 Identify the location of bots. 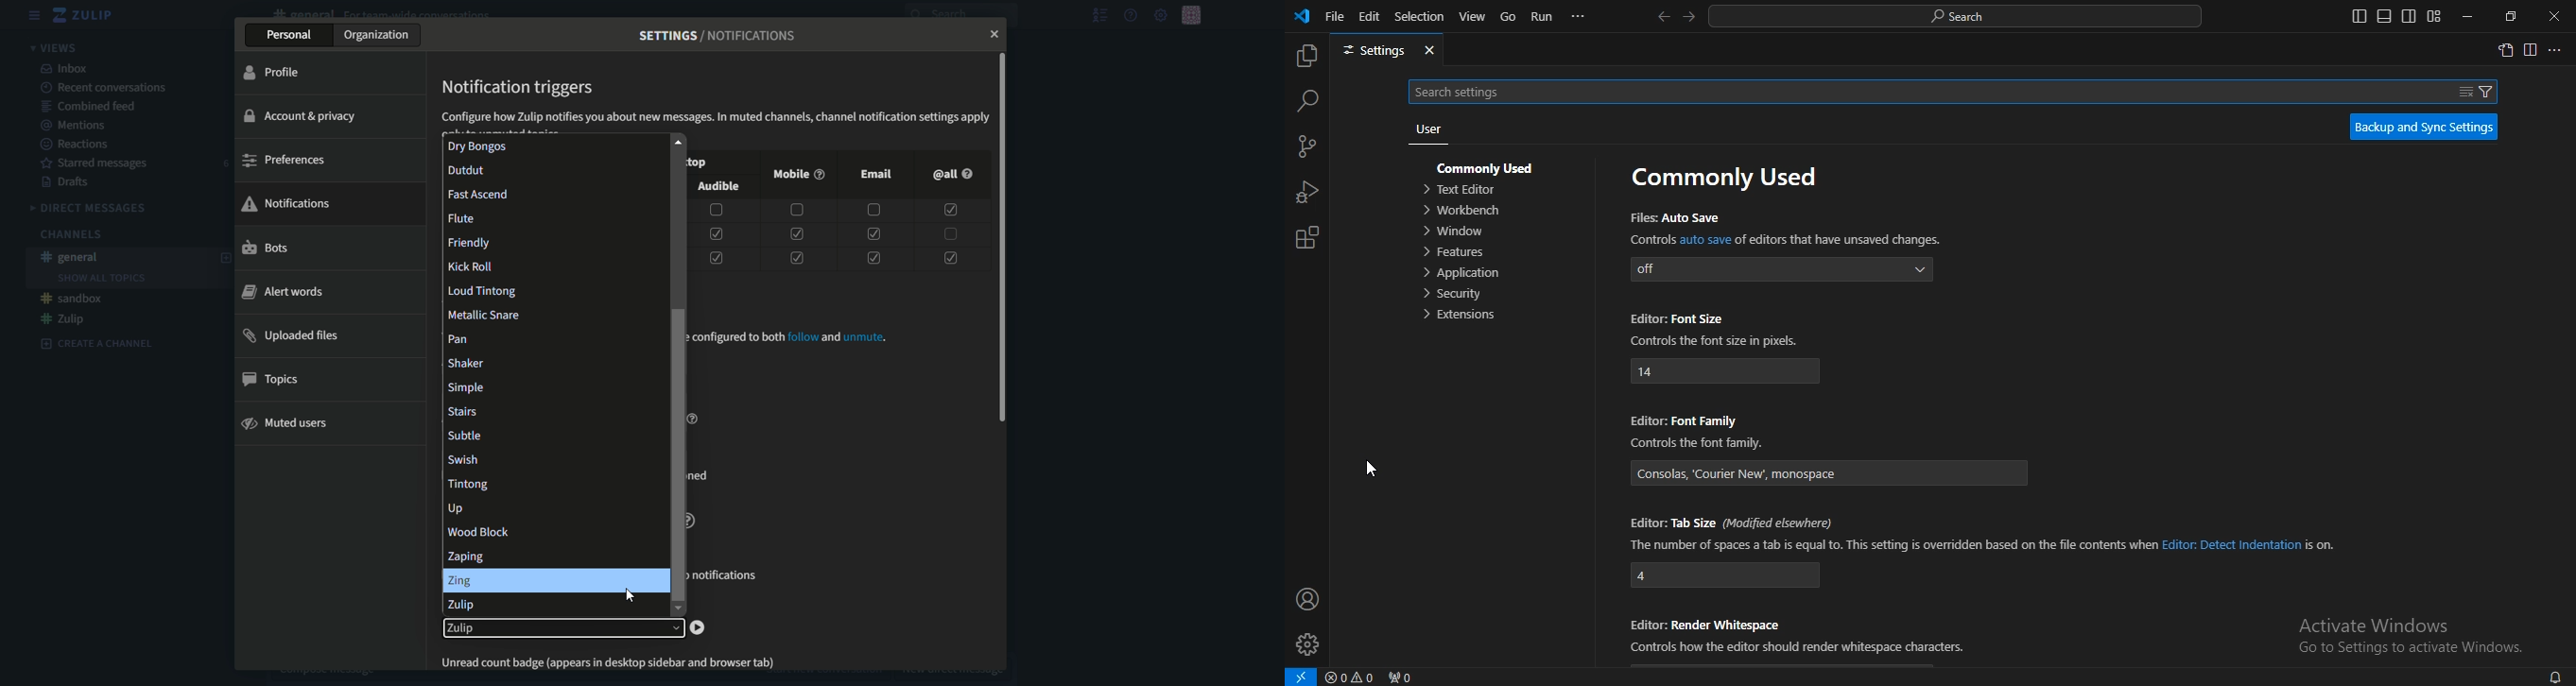
(266, 249).